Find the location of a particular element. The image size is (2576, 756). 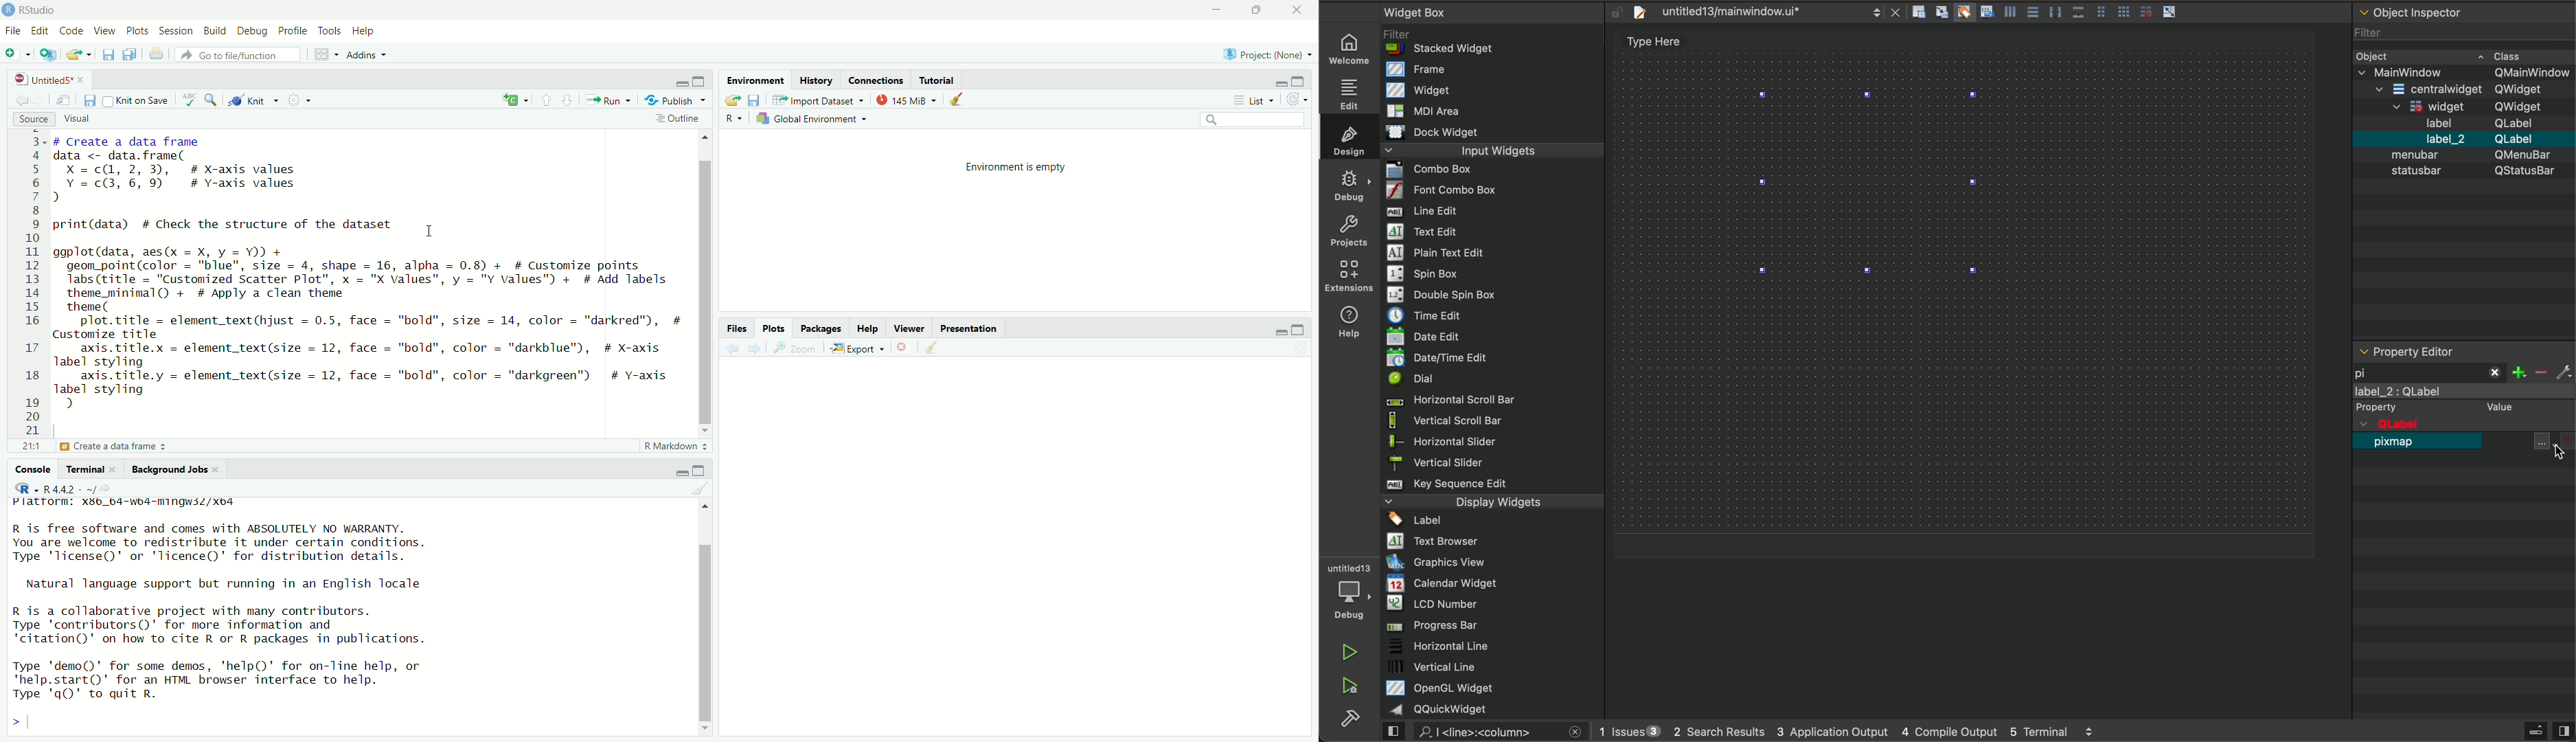

Liist is located at coordinates (1256, 100).